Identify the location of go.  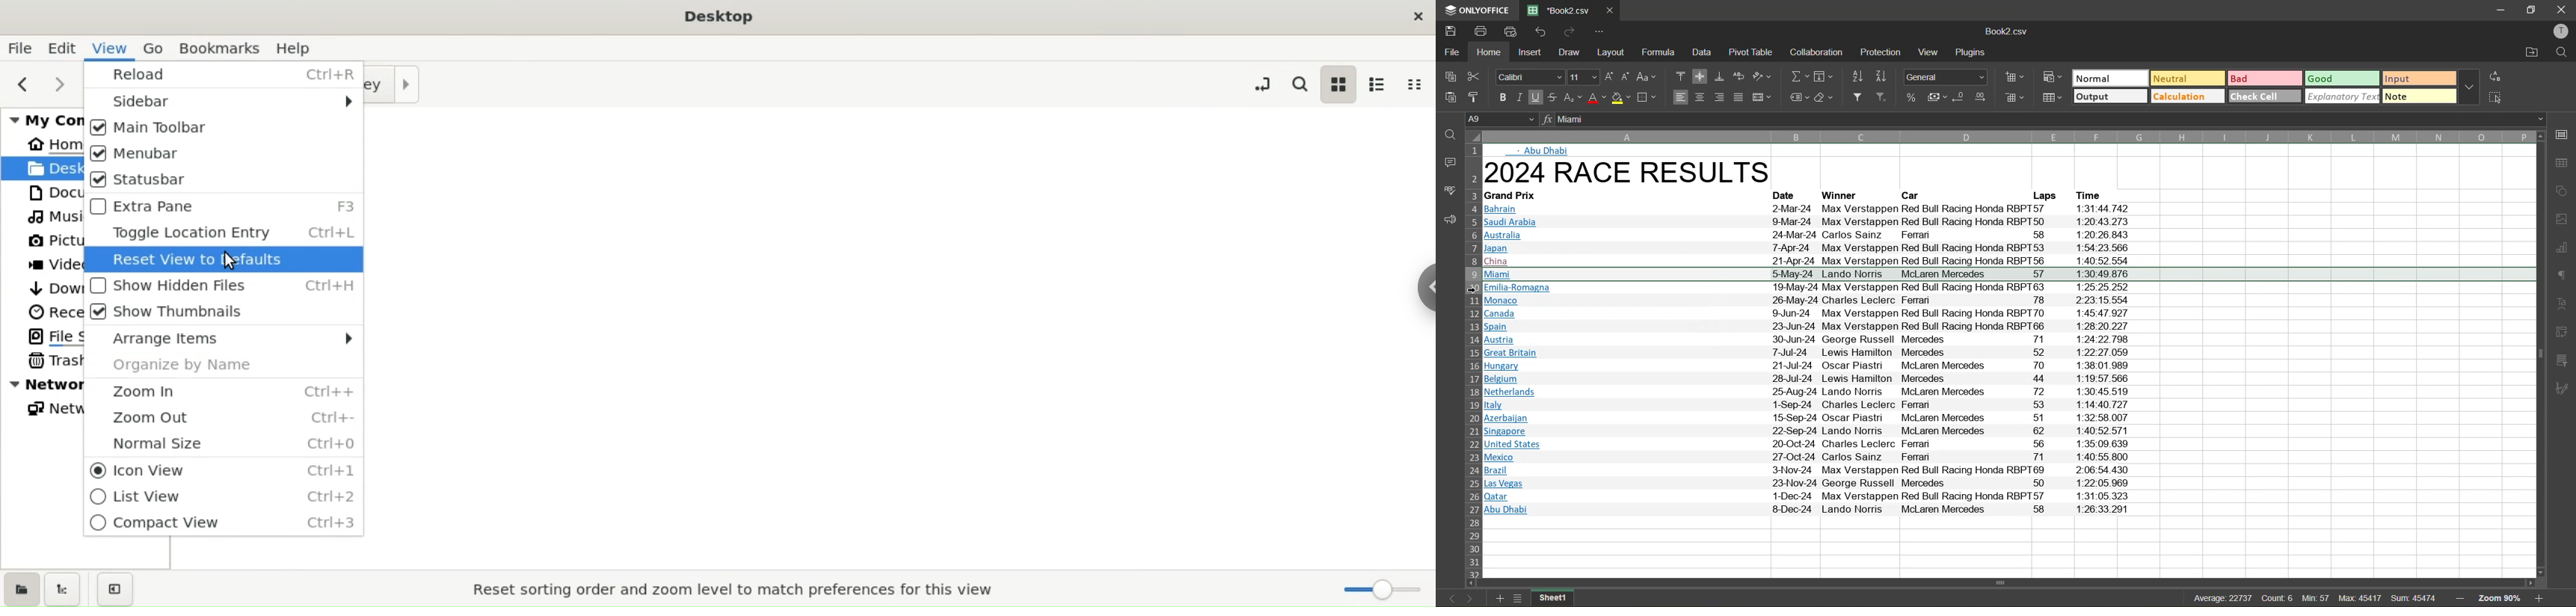
(155, 48).